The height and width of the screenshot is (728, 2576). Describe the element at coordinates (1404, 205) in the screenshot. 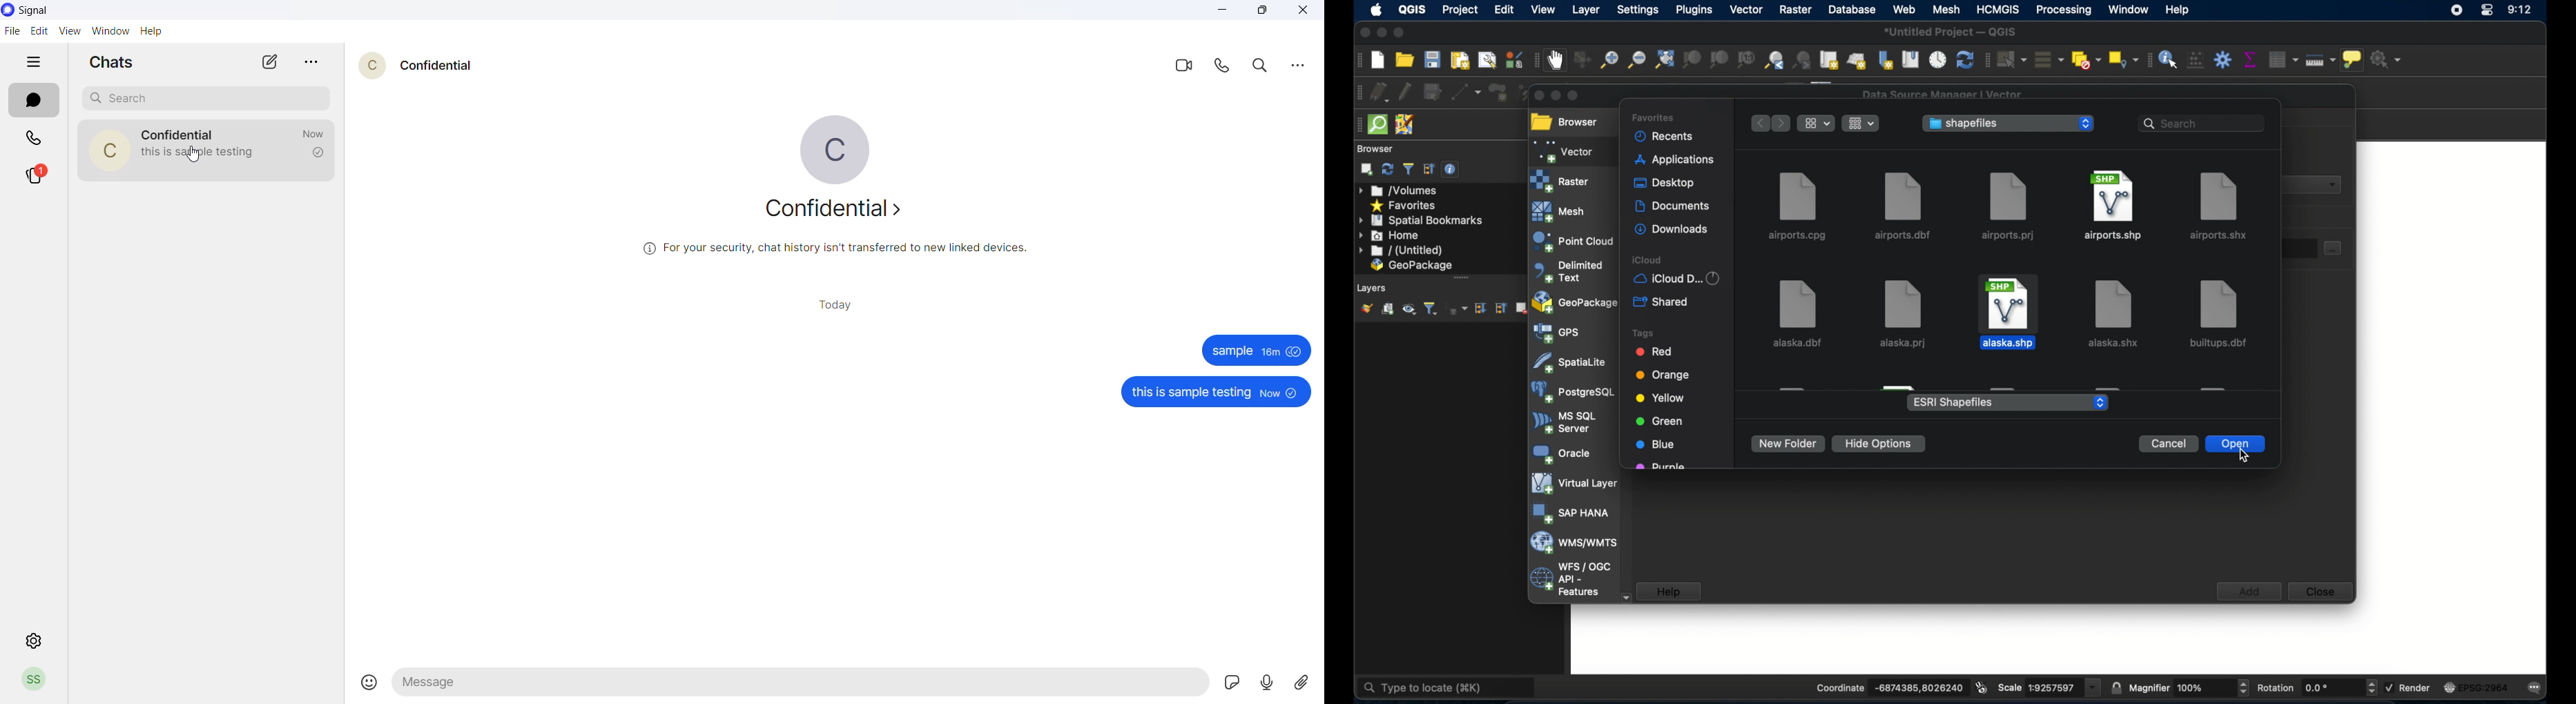

I see `favorites` at that location.